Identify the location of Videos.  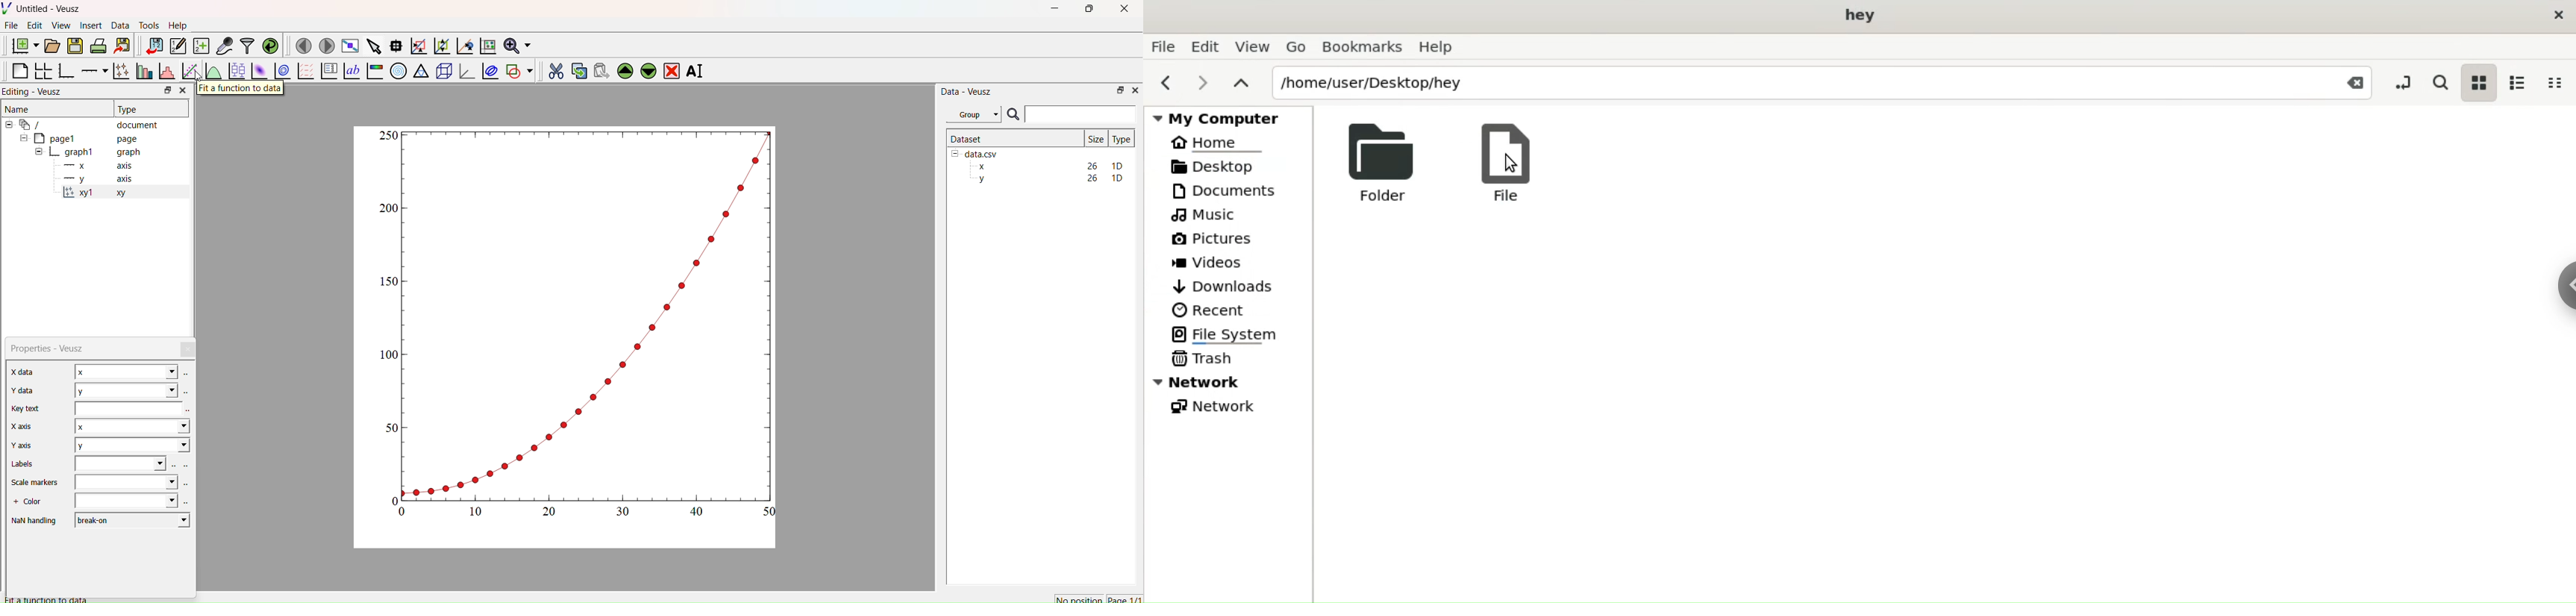
(1219, 263).